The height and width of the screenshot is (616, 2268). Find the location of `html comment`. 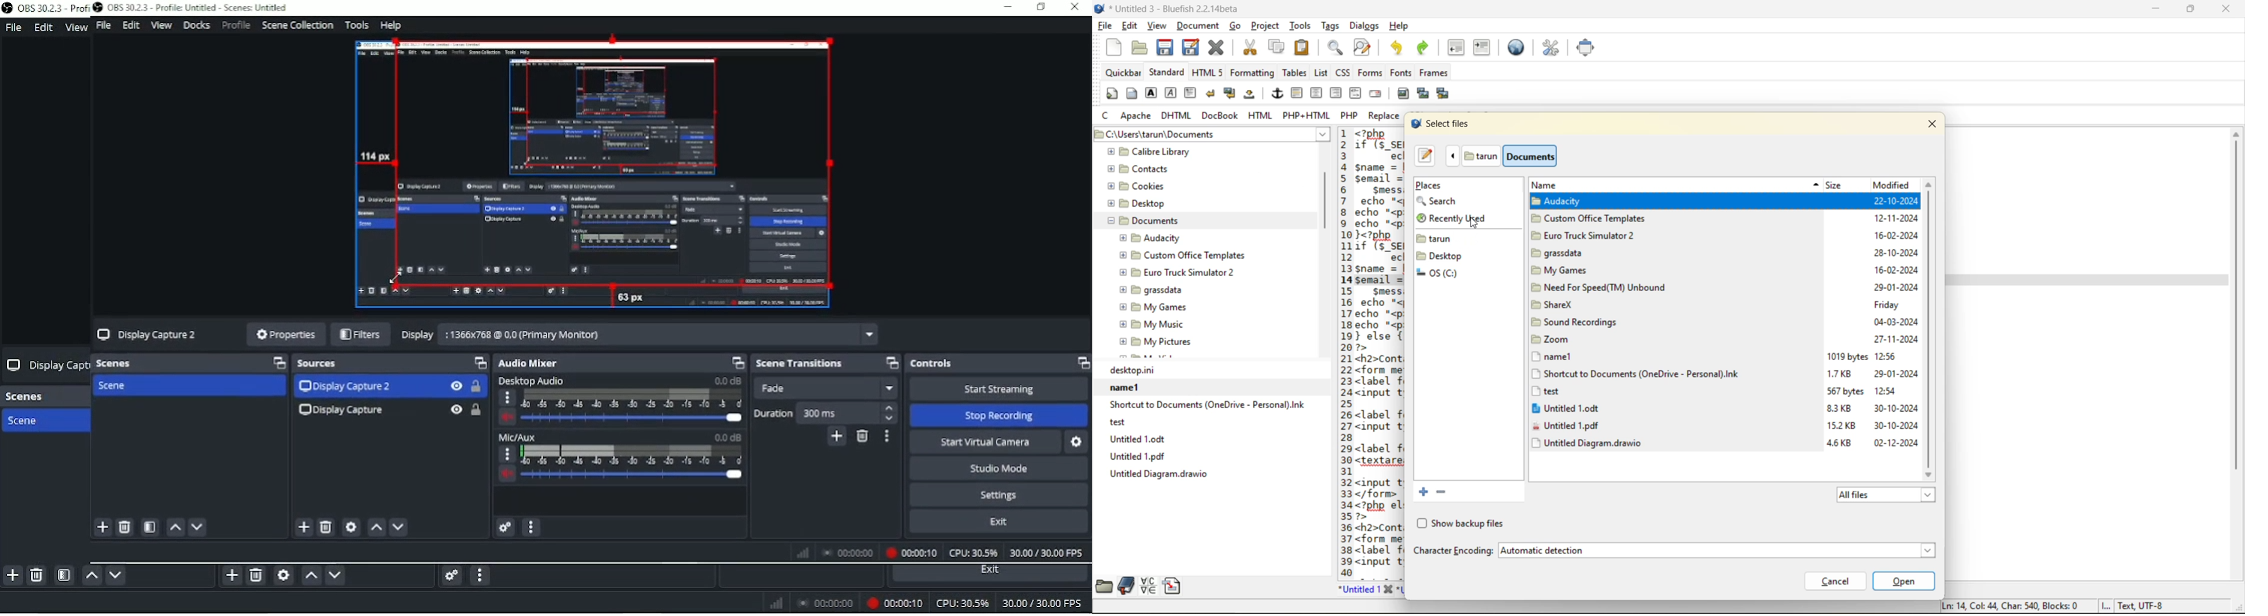

html comment is located at coordinates (1355, 93).